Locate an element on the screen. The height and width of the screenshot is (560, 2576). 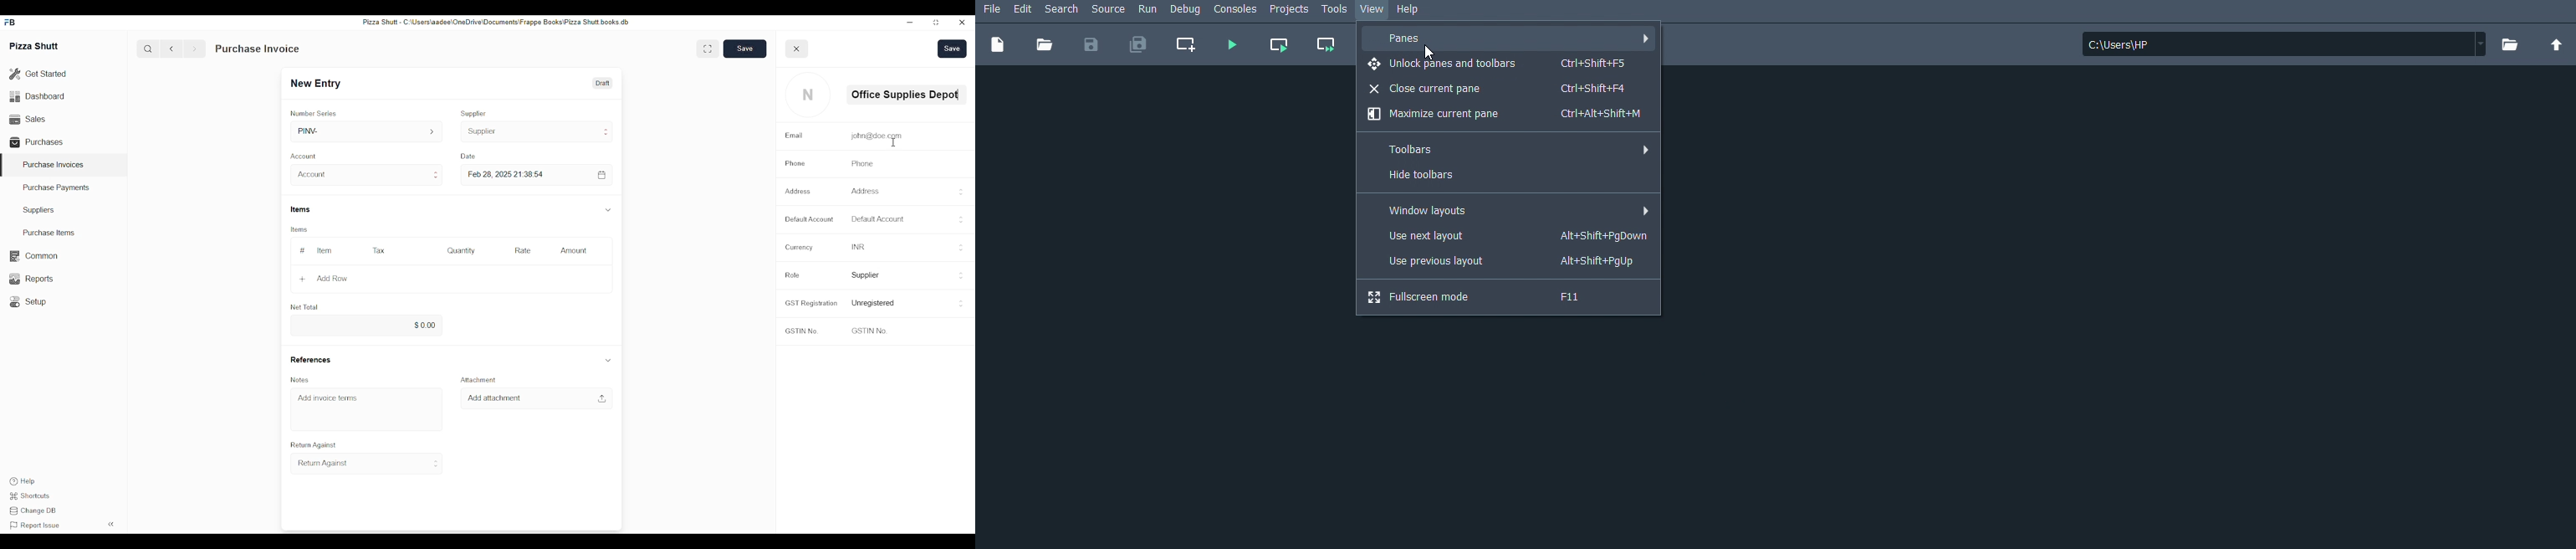
Add invoice terms is located at coordinates (328, 398).